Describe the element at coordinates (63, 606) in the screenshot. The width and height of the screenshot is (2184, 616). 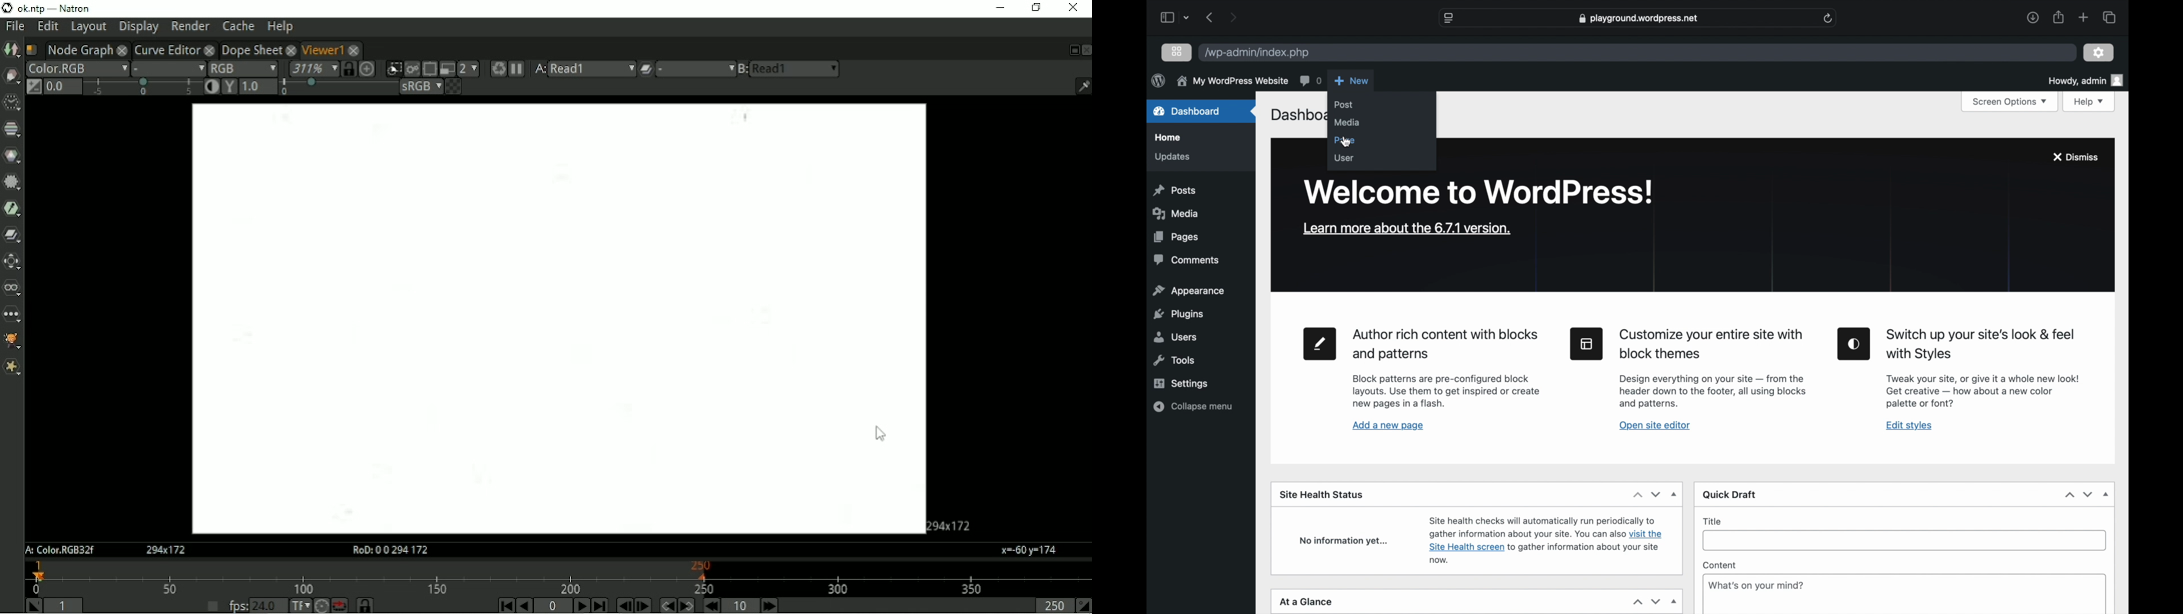
I see `Playback in point` at that location.